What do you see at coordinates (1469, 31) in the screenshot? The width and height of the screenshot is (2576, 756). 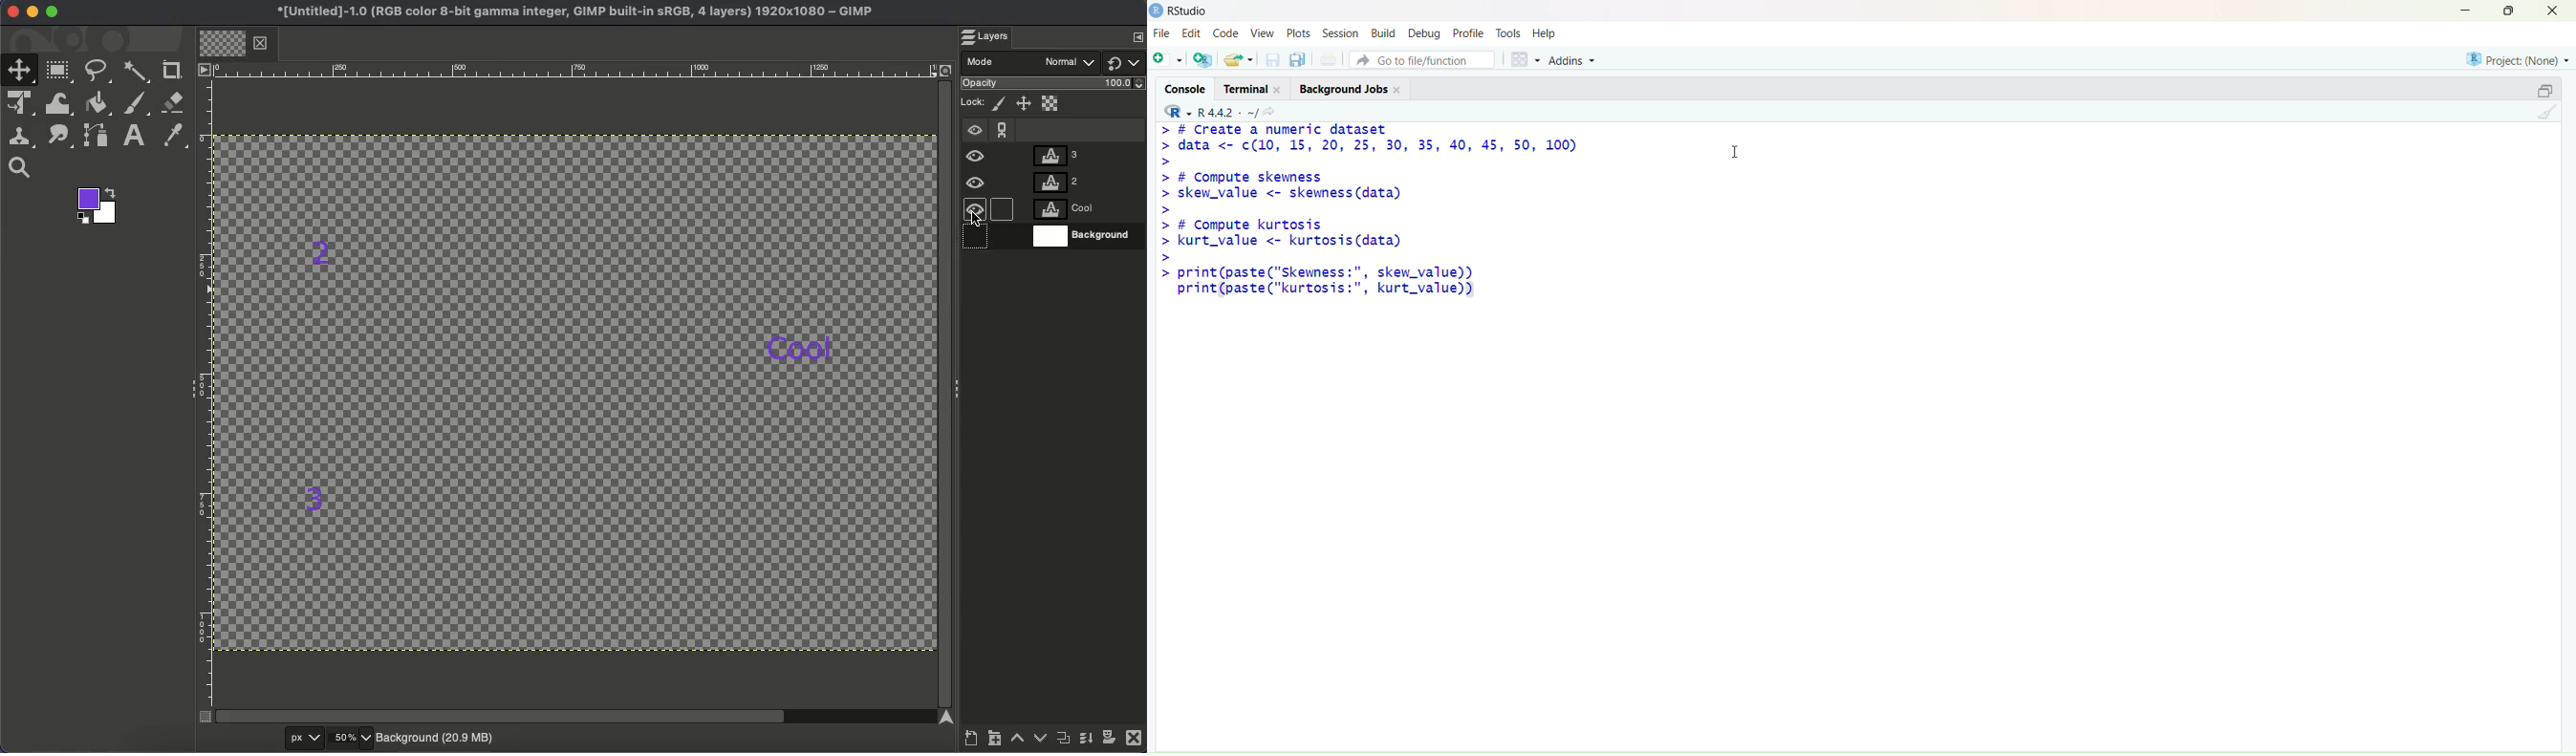 I see `Profile` at bounding box center [1469, 31].